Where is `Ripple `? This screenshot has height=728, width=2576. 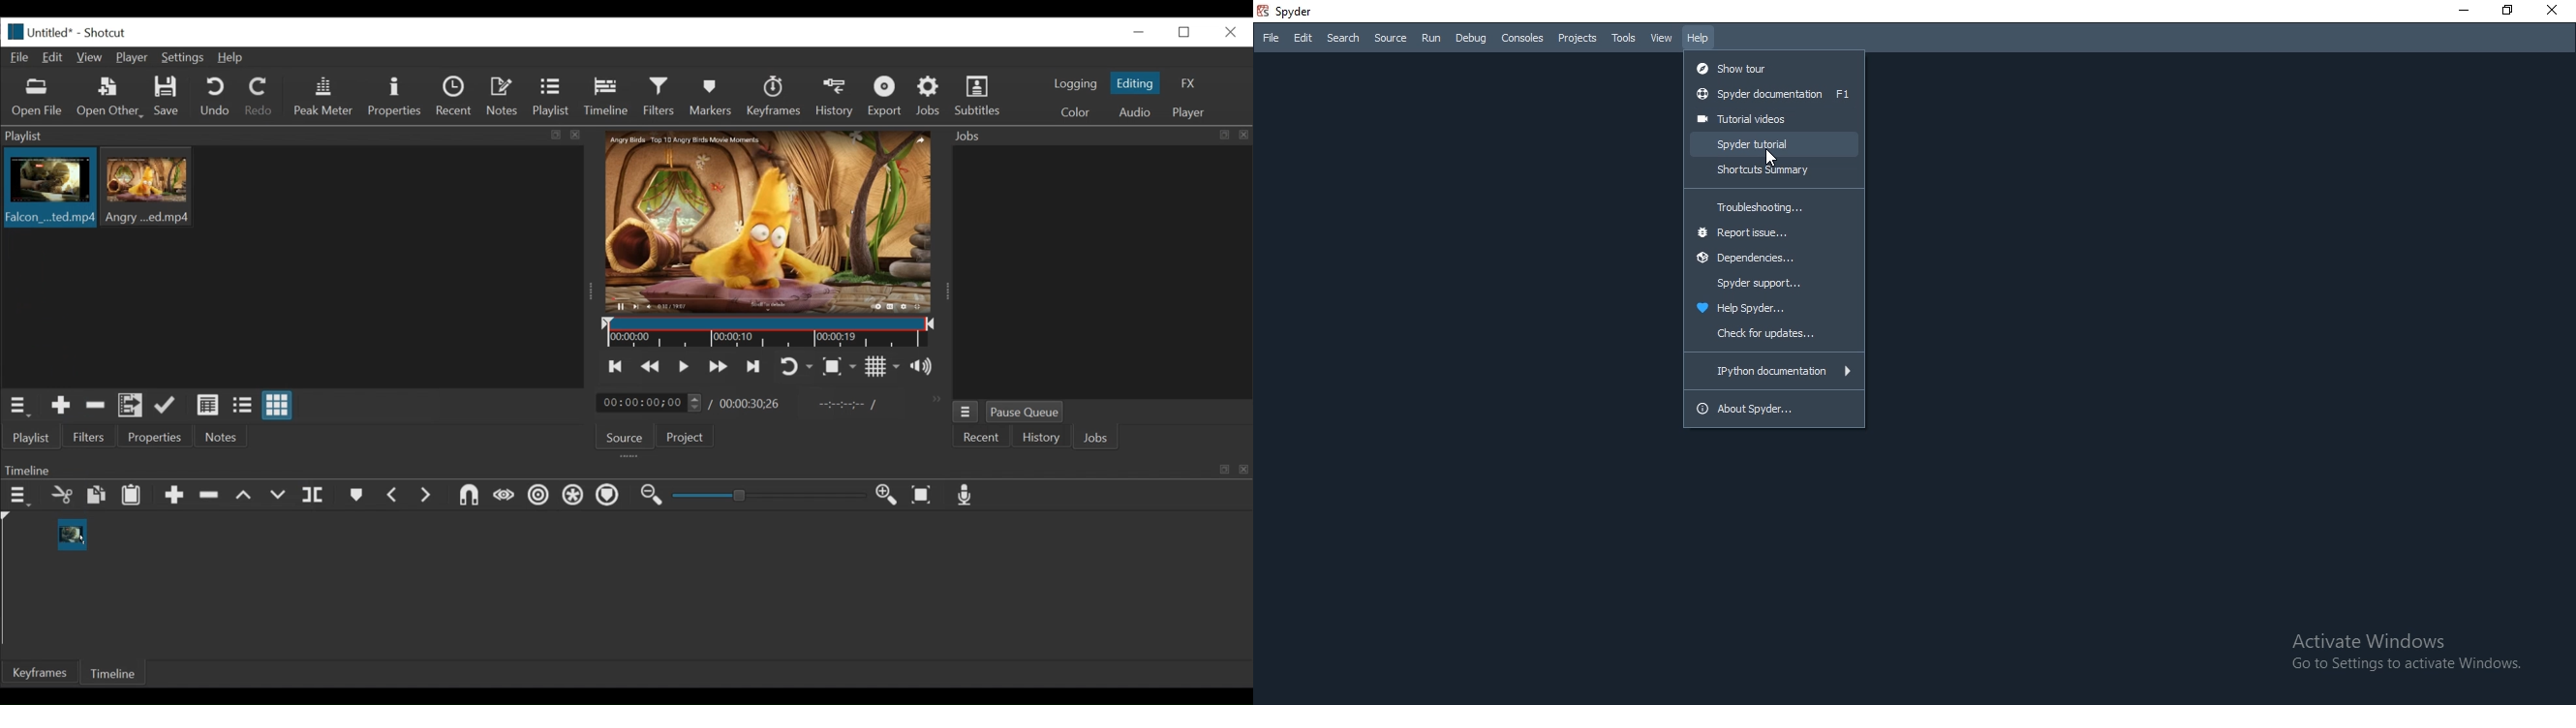 Ripple  is located at coordinates (539, 497).